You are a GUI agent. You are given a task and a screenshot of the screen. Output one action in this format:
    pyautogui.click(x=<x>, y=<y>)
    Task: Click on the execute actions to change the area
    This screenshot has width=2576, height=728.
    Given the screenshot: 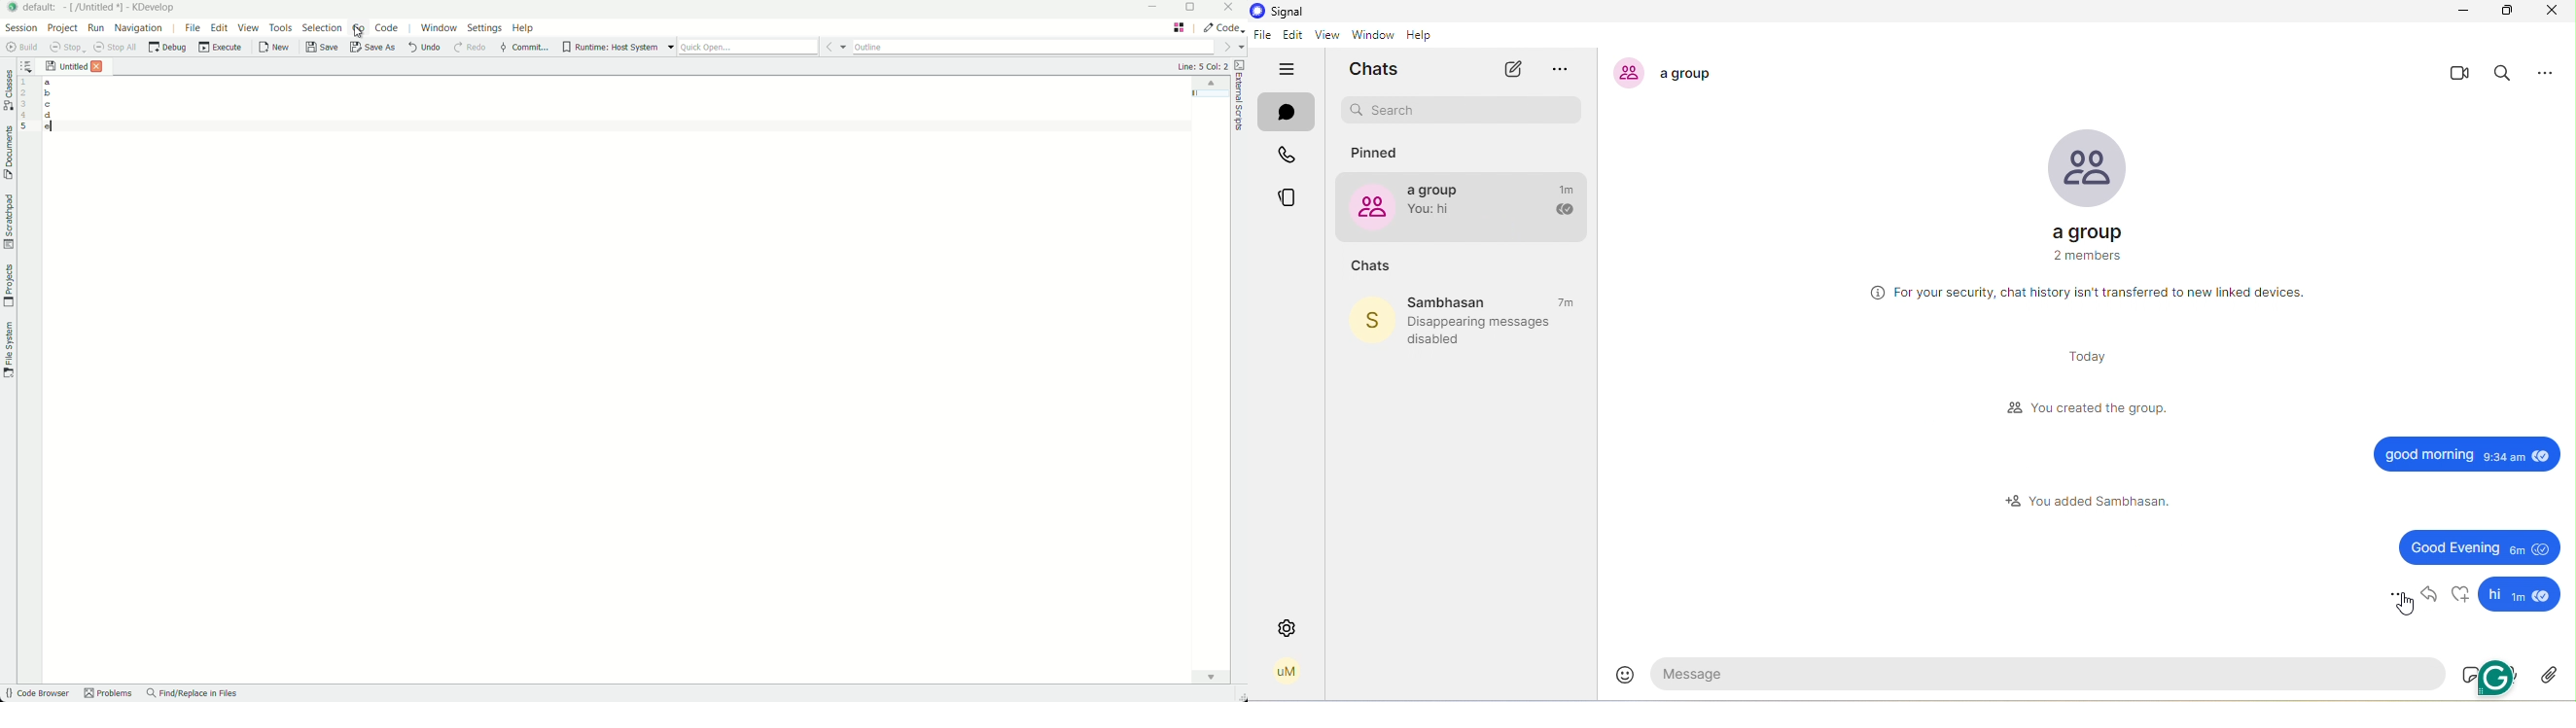 What is the action you would take?
    pyautogui.click(x=1225, y=27)
    